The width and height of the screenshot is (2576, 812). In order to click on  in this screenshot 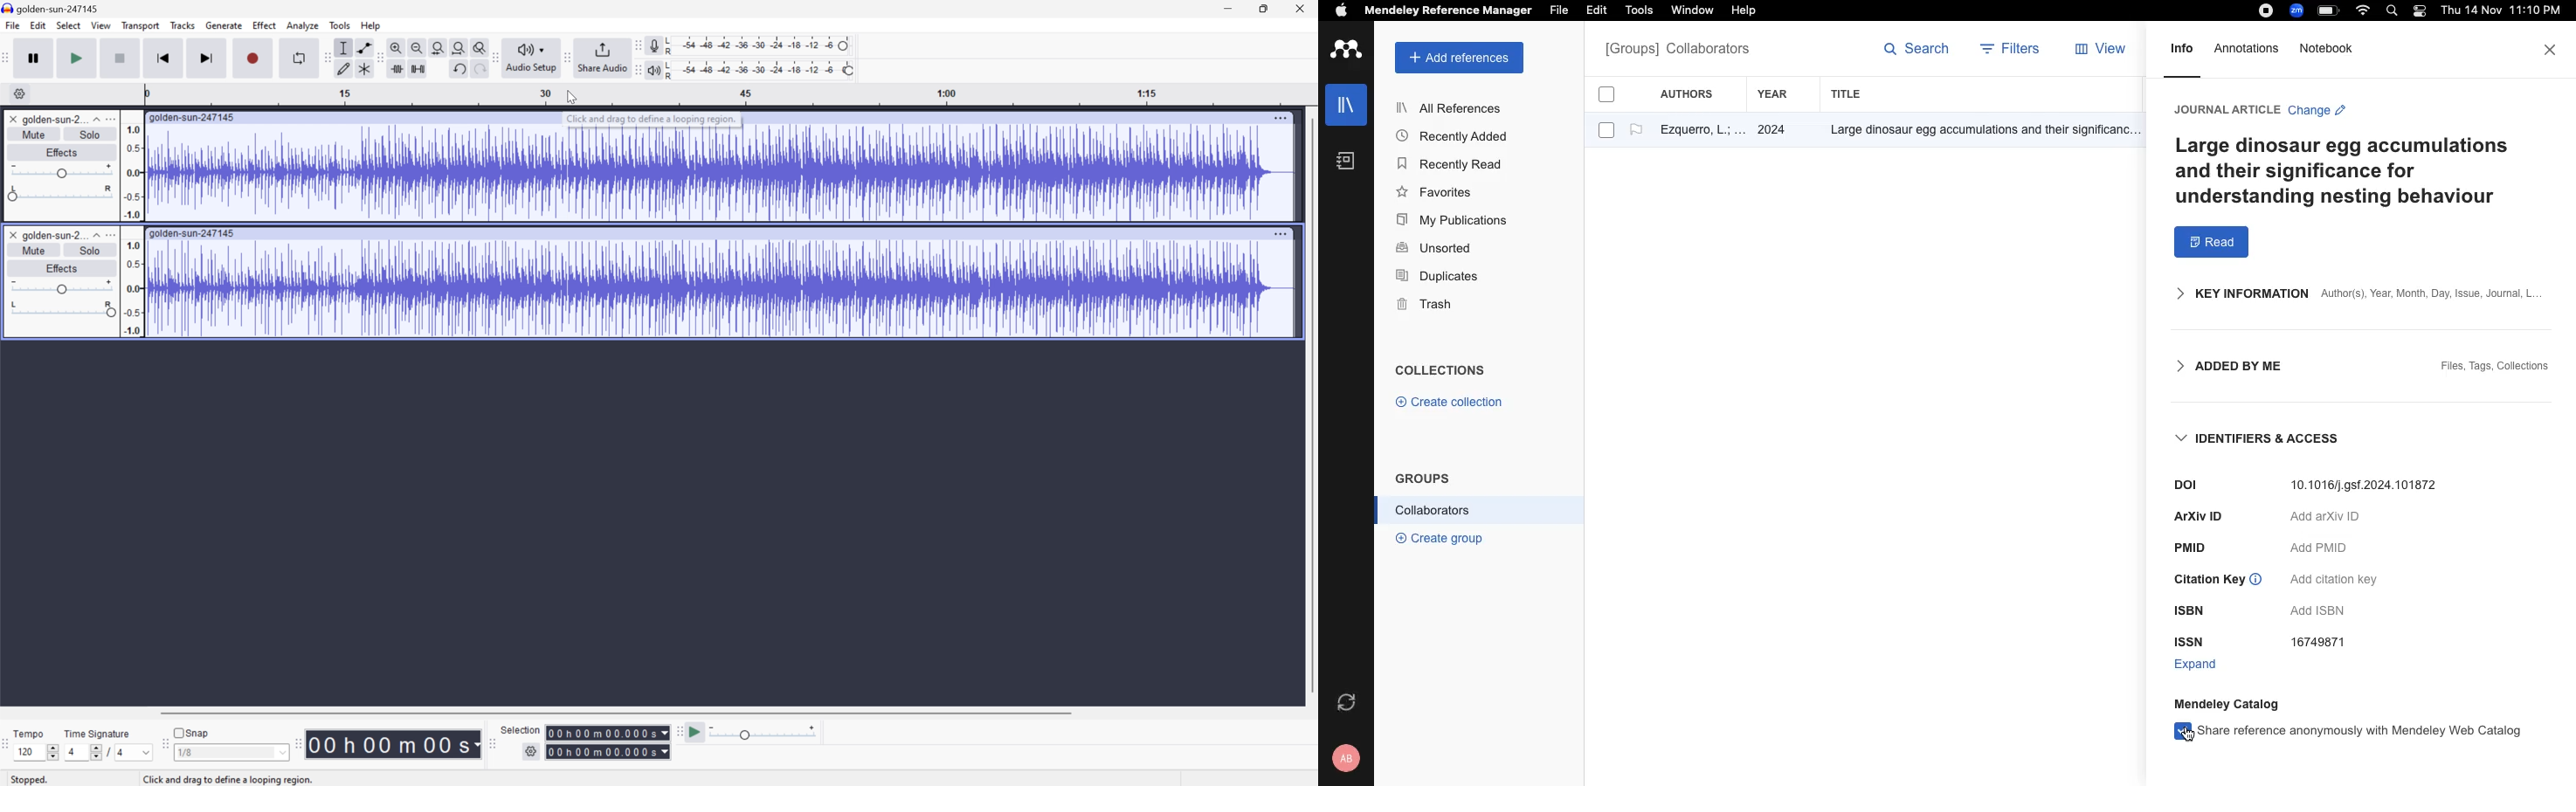, I will do `click(2191, 612)`.